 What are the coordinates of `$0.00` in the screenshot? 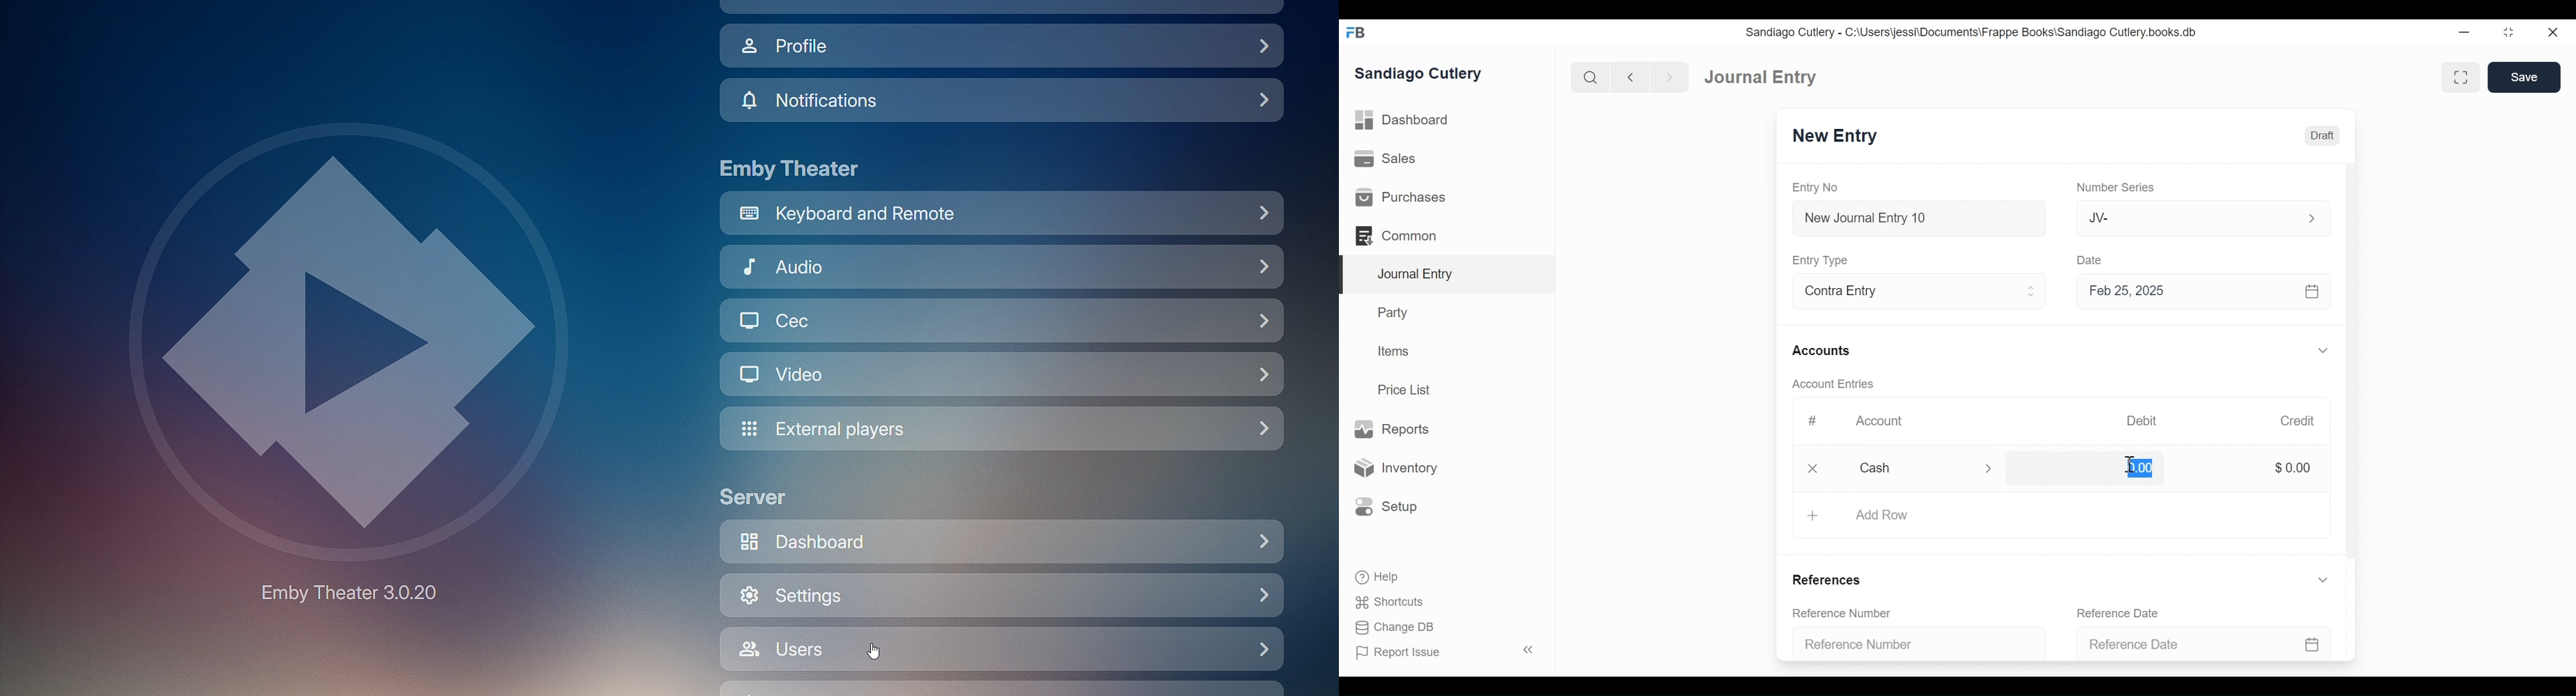 It's located at (2296, 468).